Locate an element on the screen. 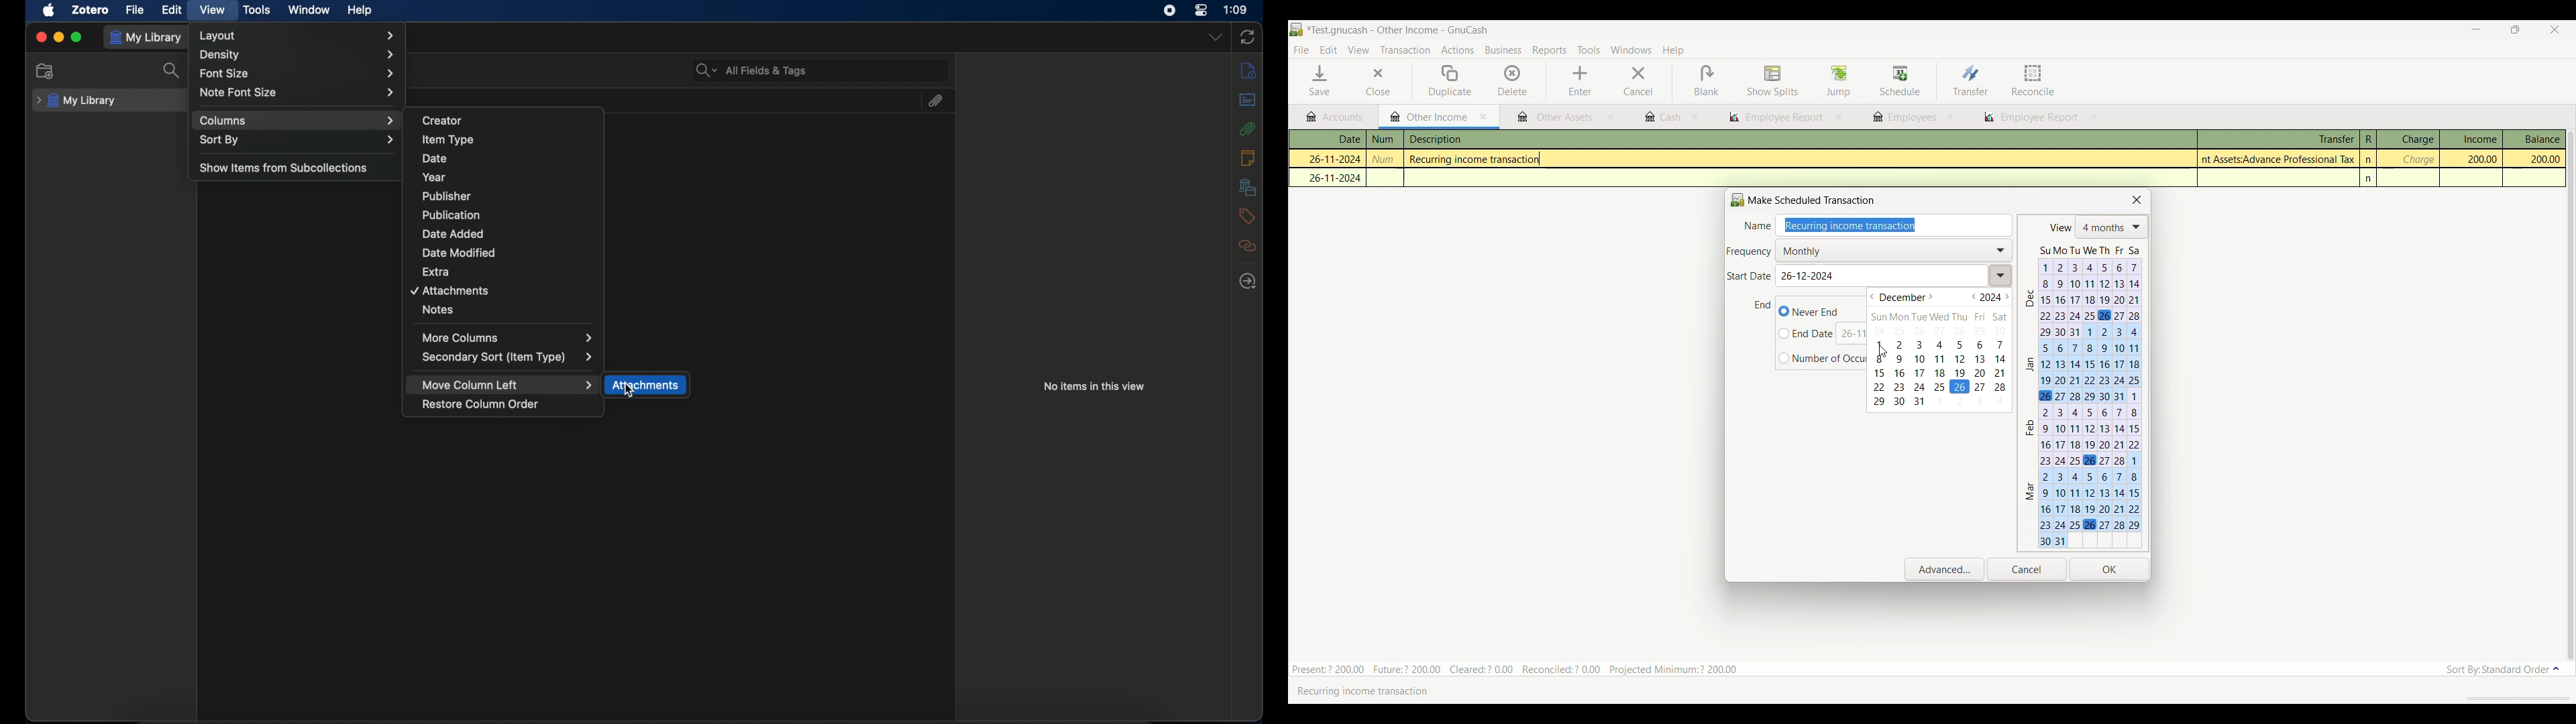 This screenshot has width=2576, height=728. density is located at coordinates (301, 54).